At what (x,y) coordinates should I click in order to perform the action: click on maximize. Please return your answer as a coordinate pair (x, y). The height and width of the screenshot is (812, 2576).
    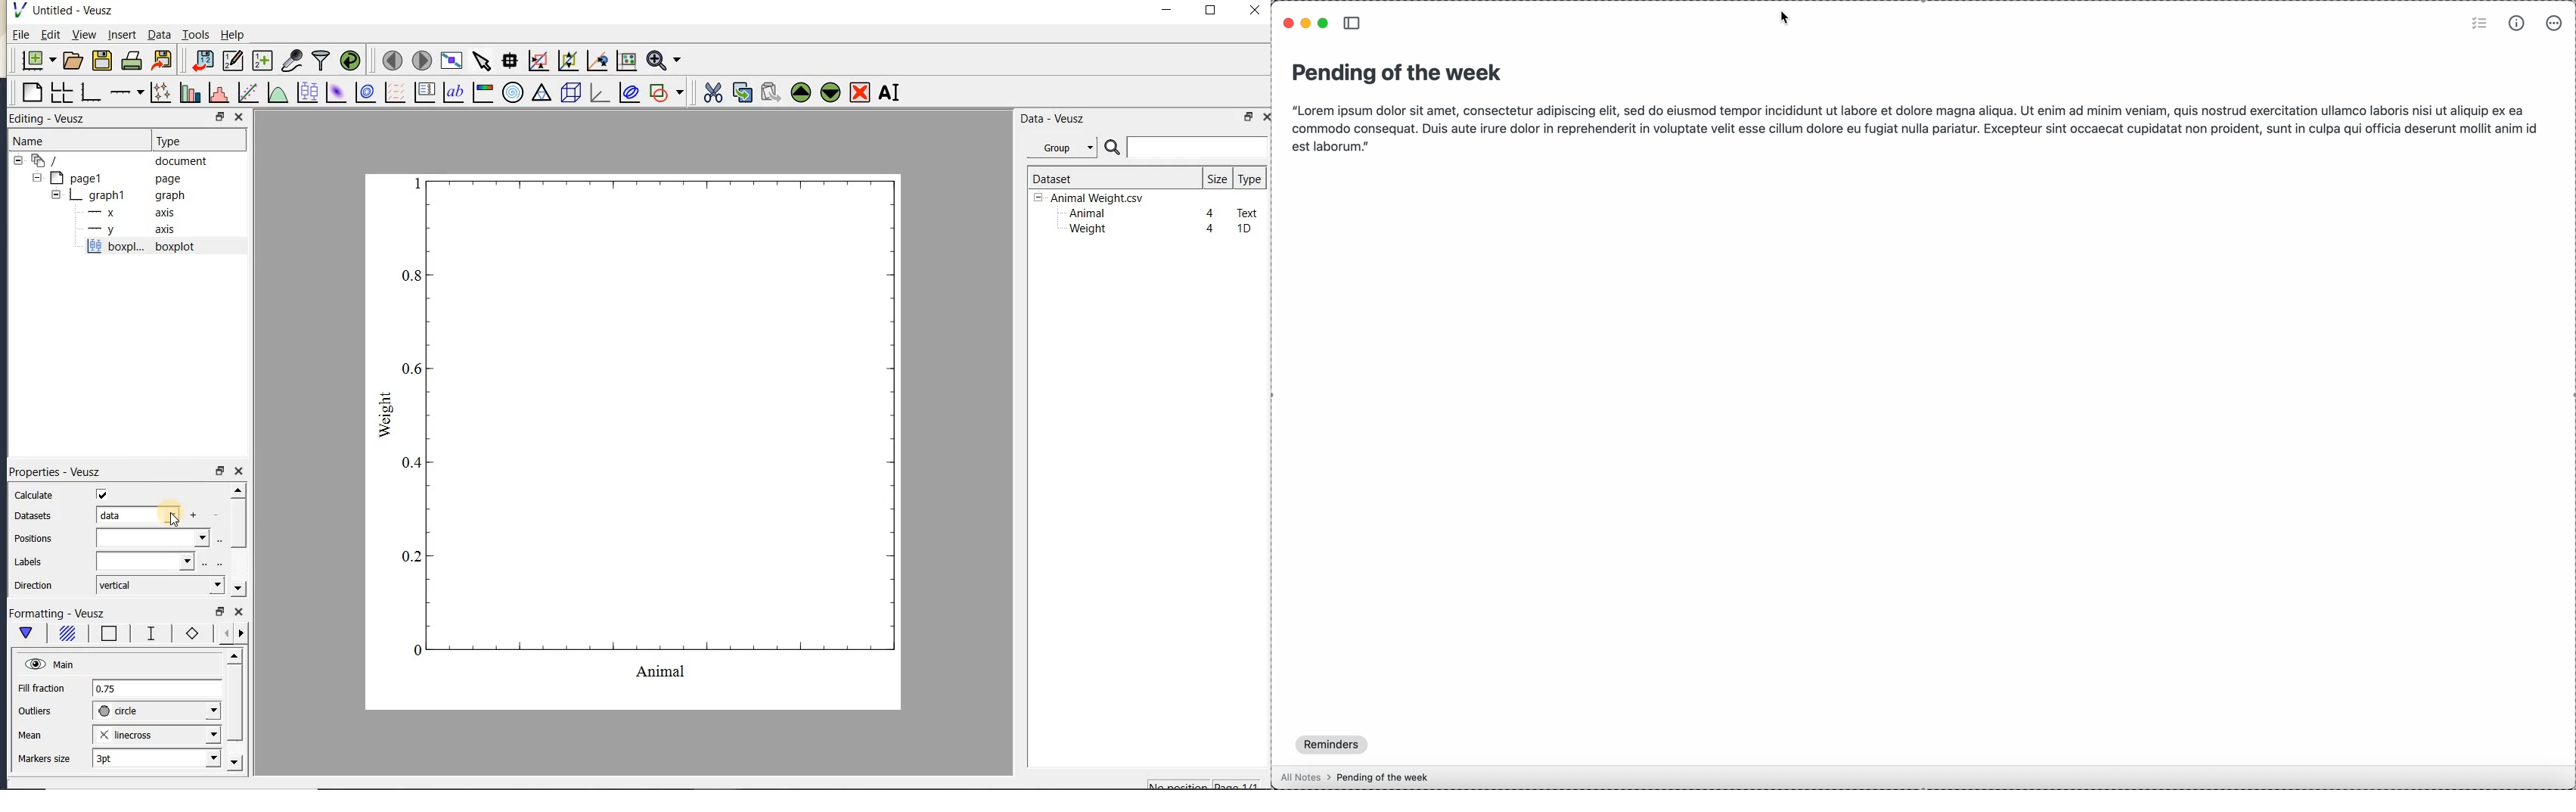
    Looking at the image, I should click on (1211, 11).